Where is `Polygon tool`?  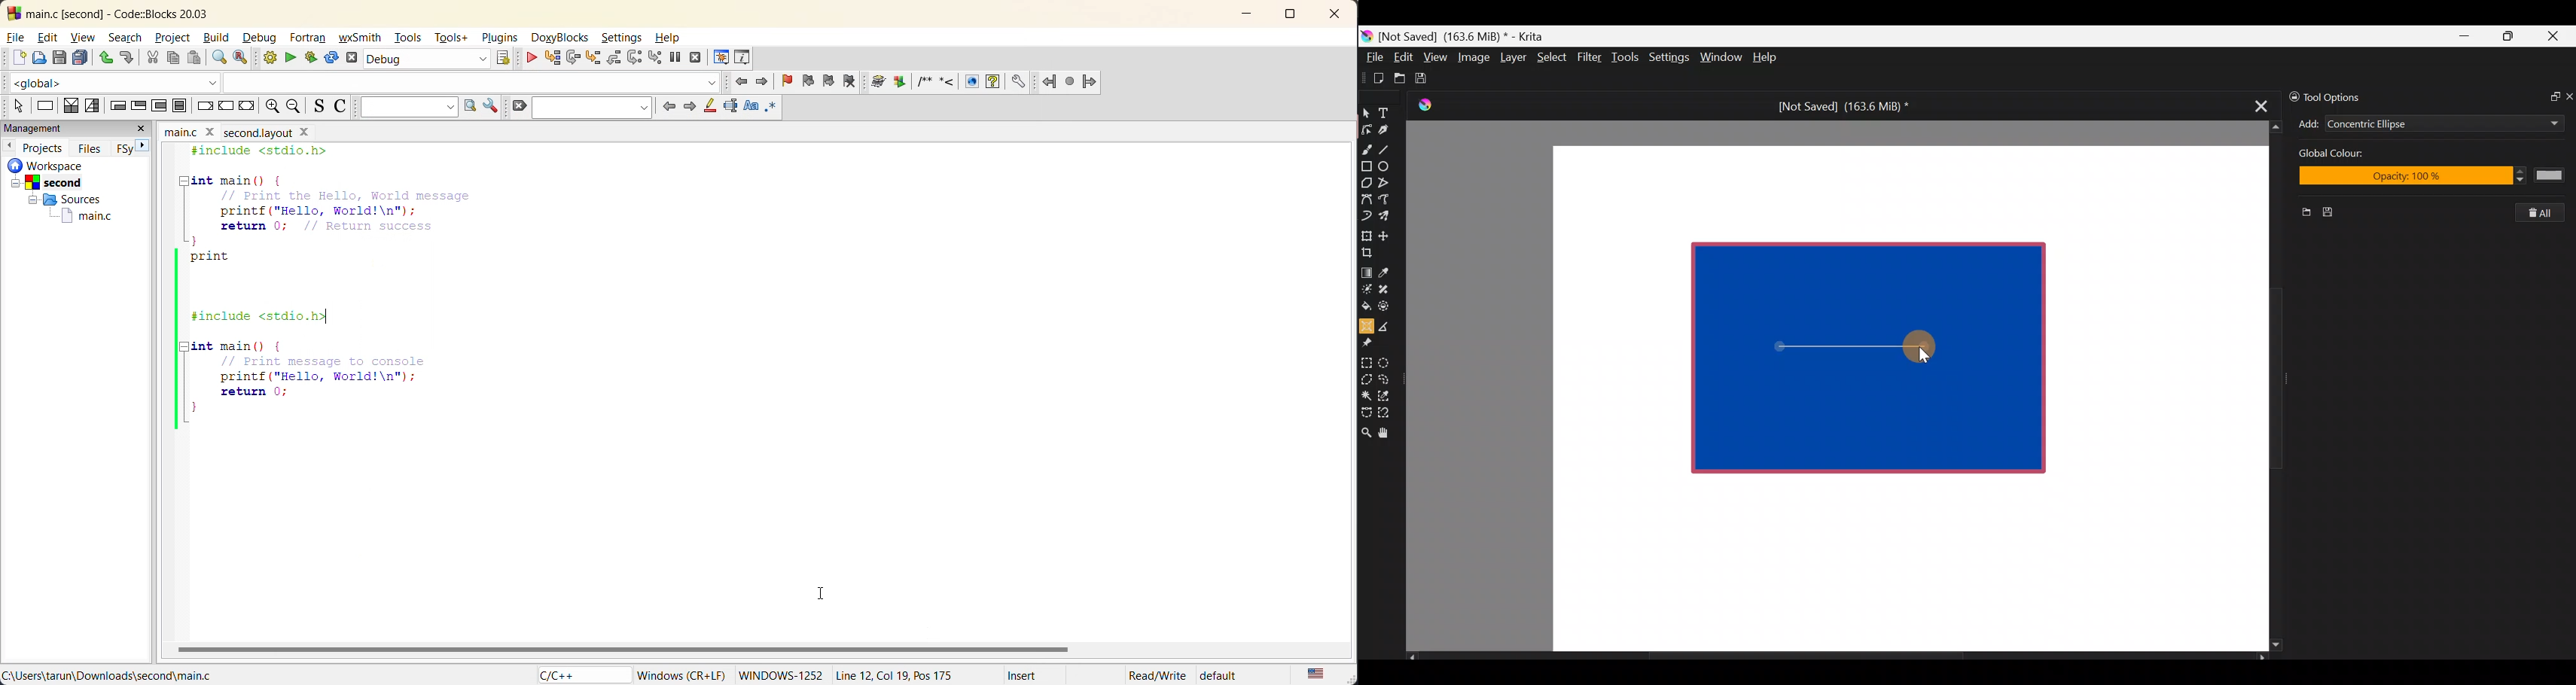 Polygon tool is located at coordinates (1366, 183).